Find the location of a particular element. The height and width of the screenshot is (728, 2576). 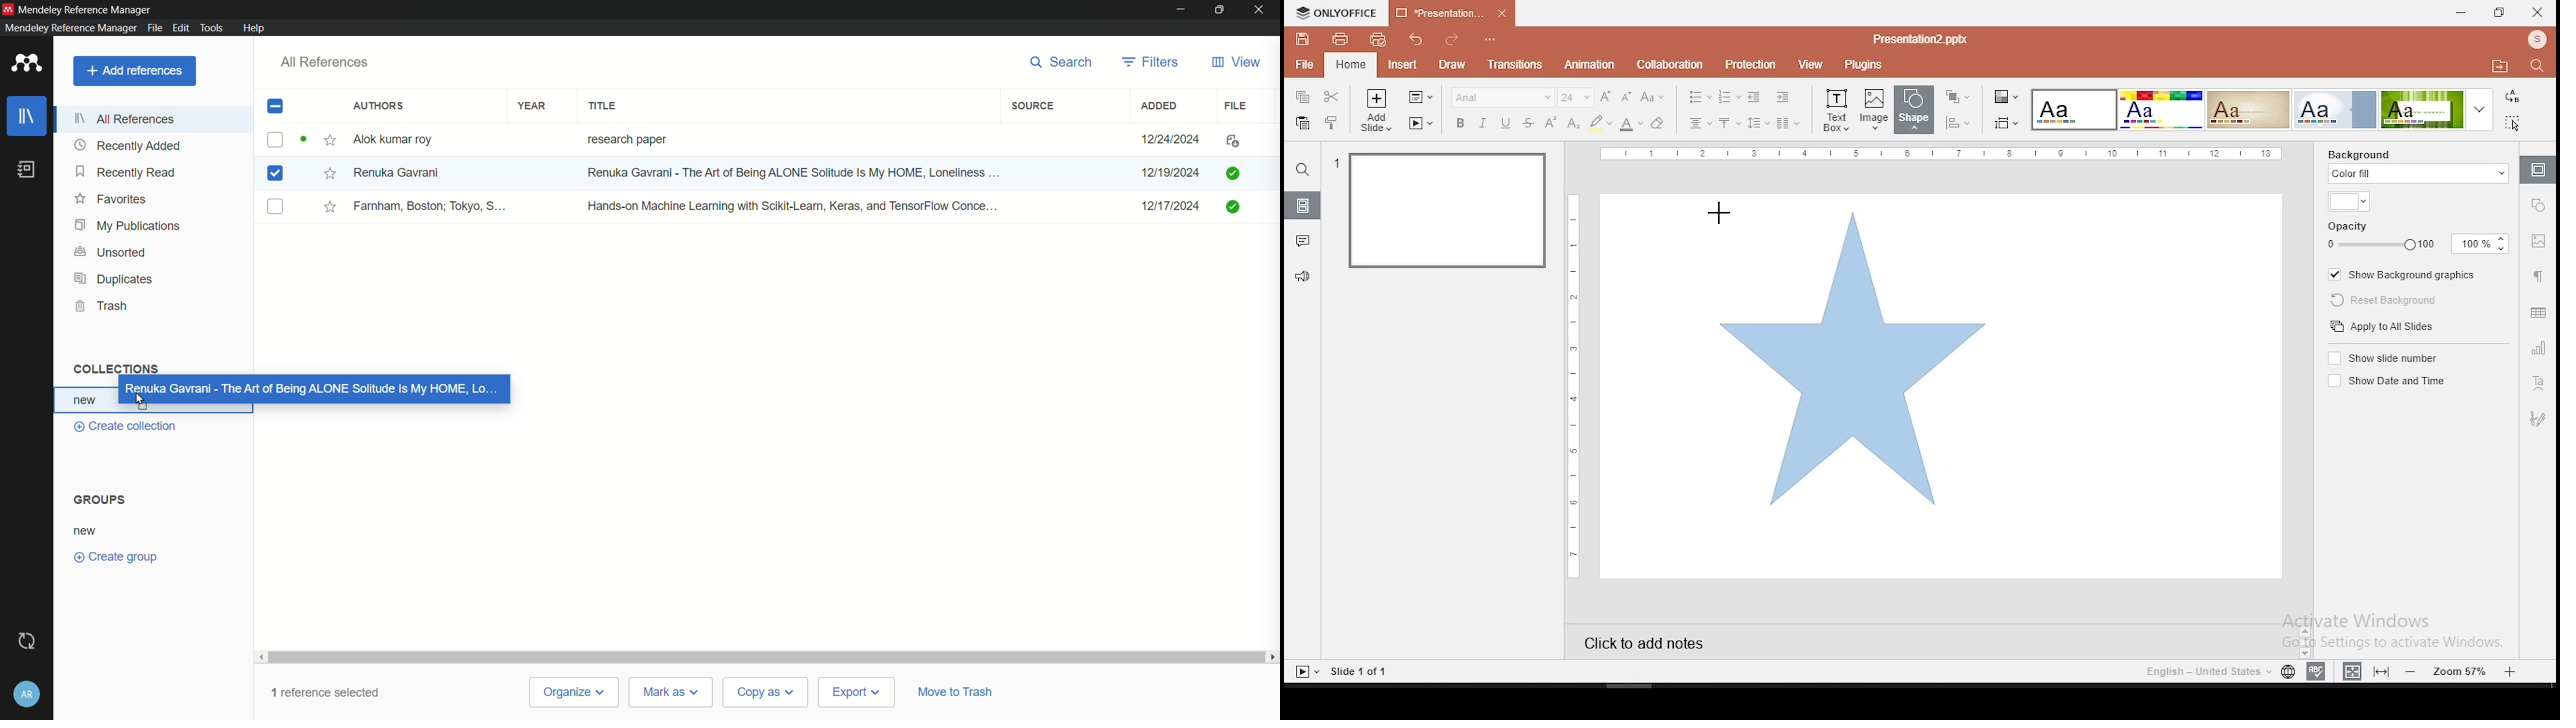

save is located at coordinates (1303, 39).